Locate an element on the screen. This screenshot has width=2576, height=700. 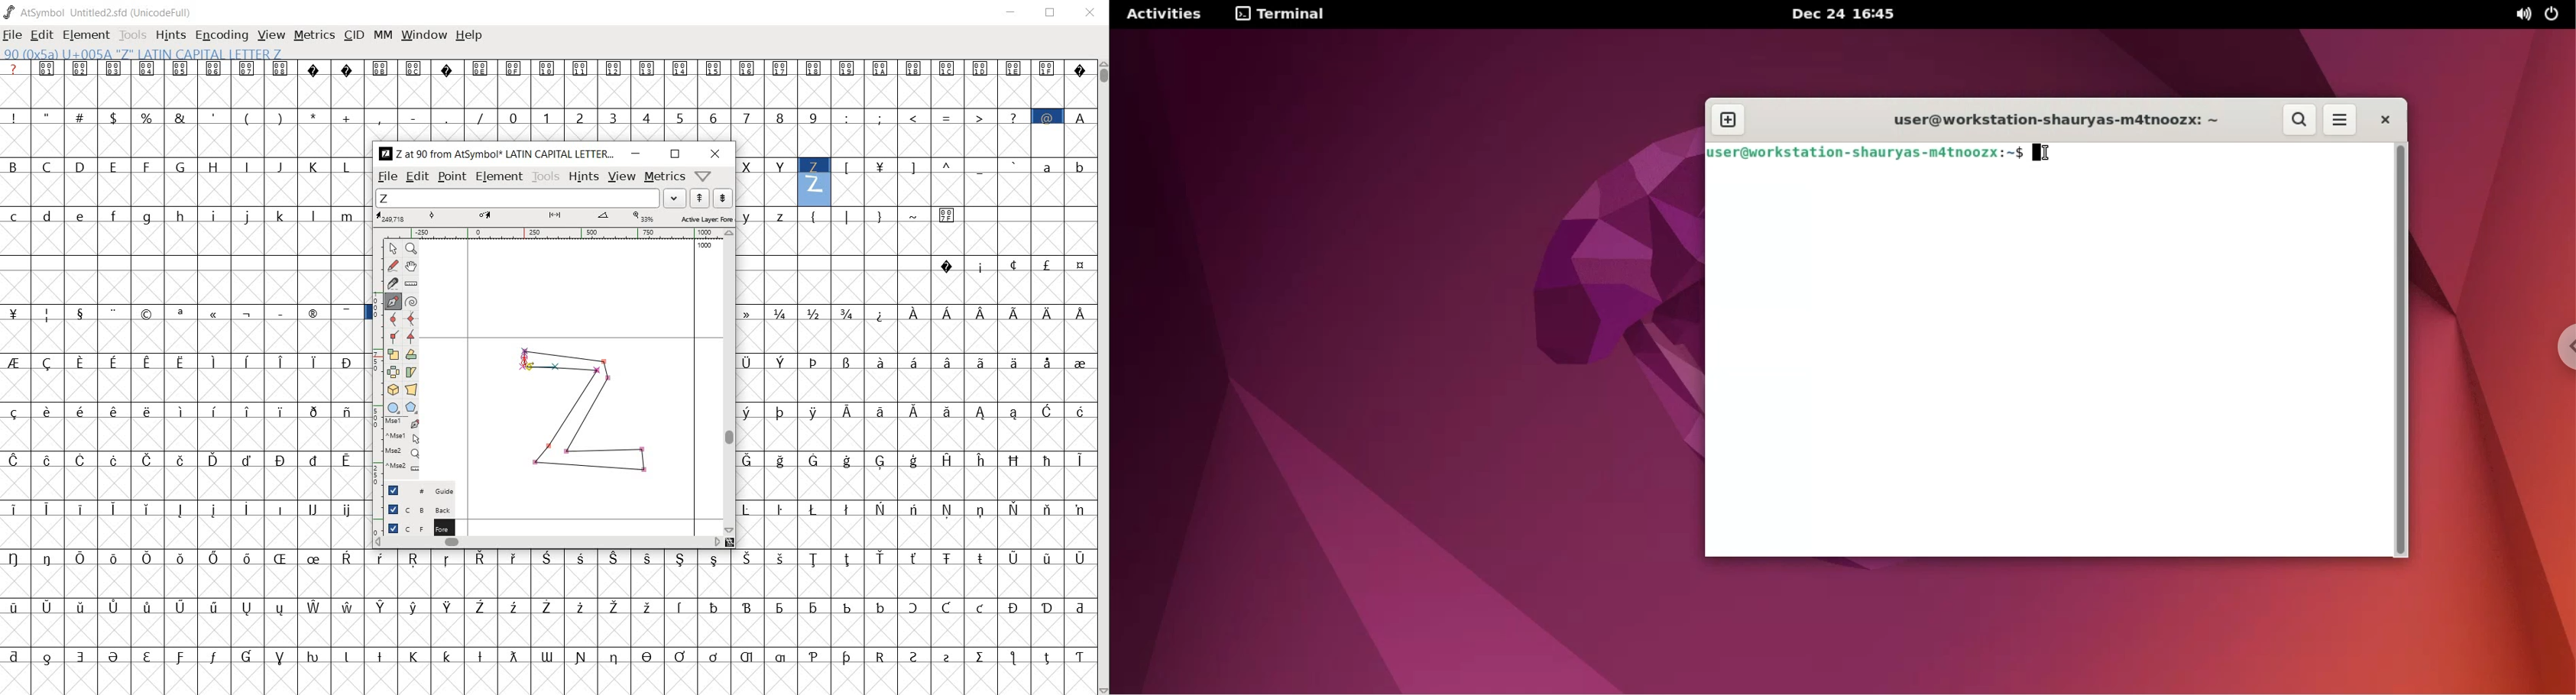
tools is located at coordinates (546, 177).